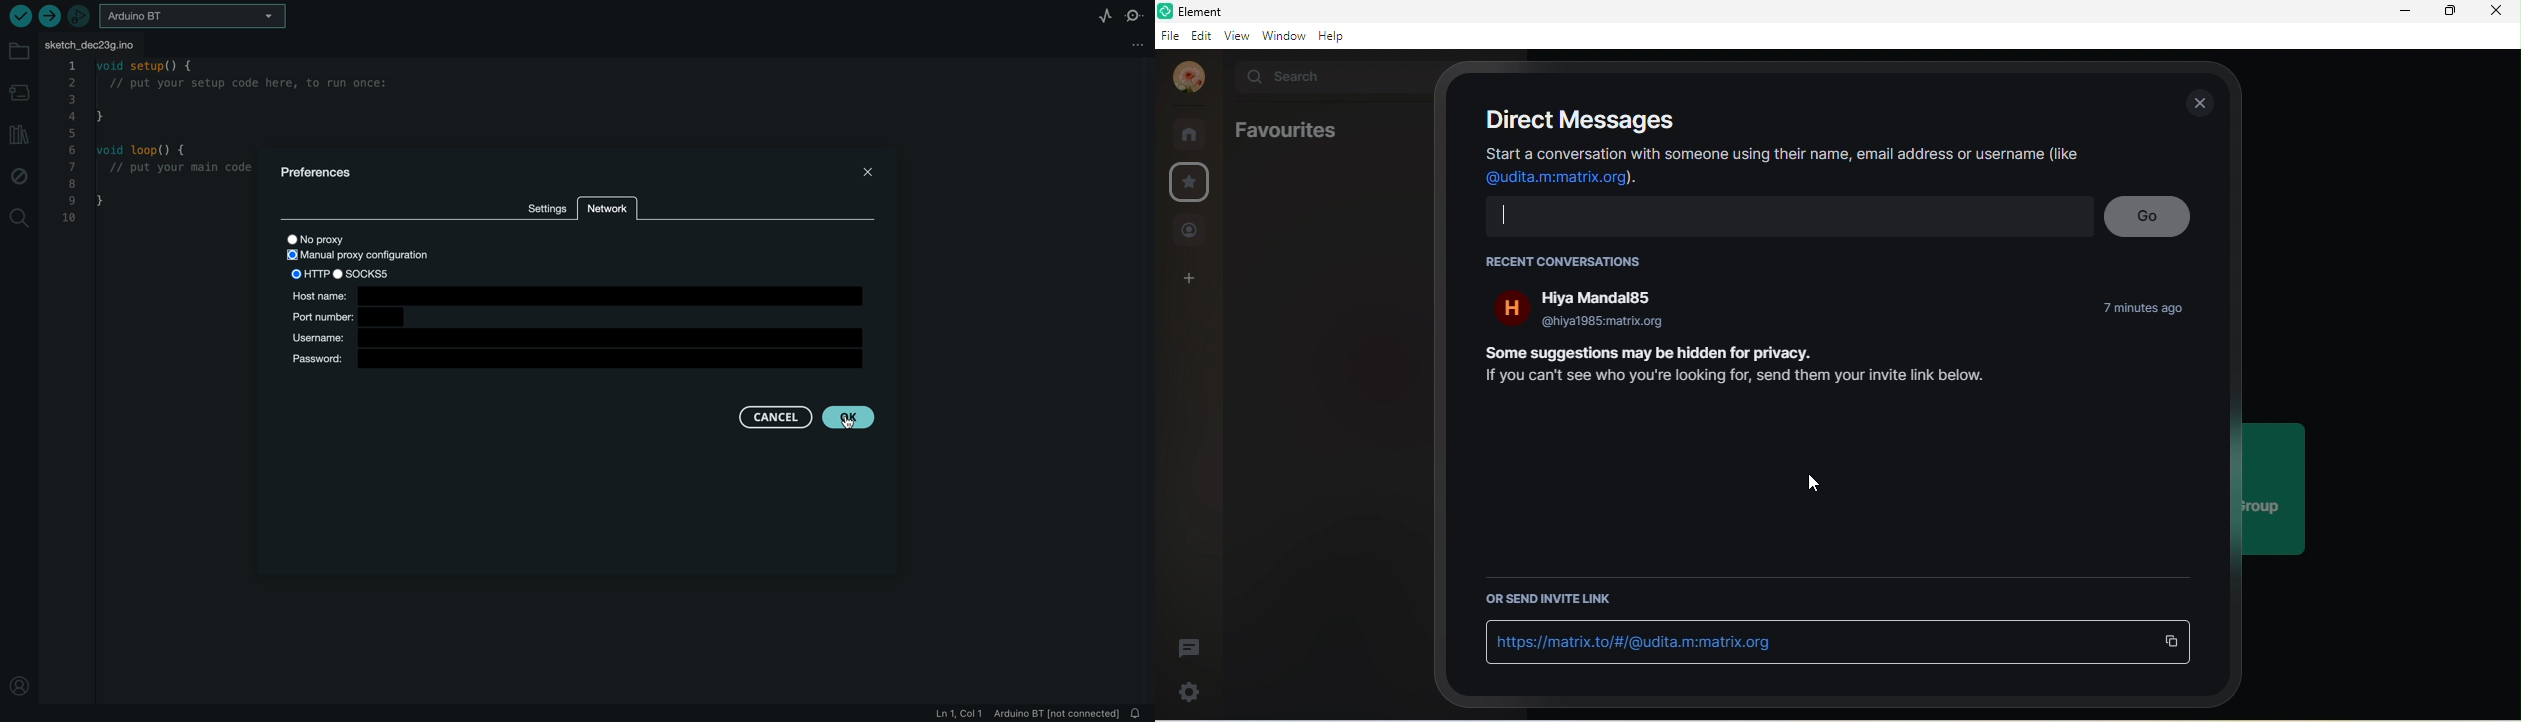  Describe the element at coordinates (1190, 648) in the screenshot. I see `thread` at that location.